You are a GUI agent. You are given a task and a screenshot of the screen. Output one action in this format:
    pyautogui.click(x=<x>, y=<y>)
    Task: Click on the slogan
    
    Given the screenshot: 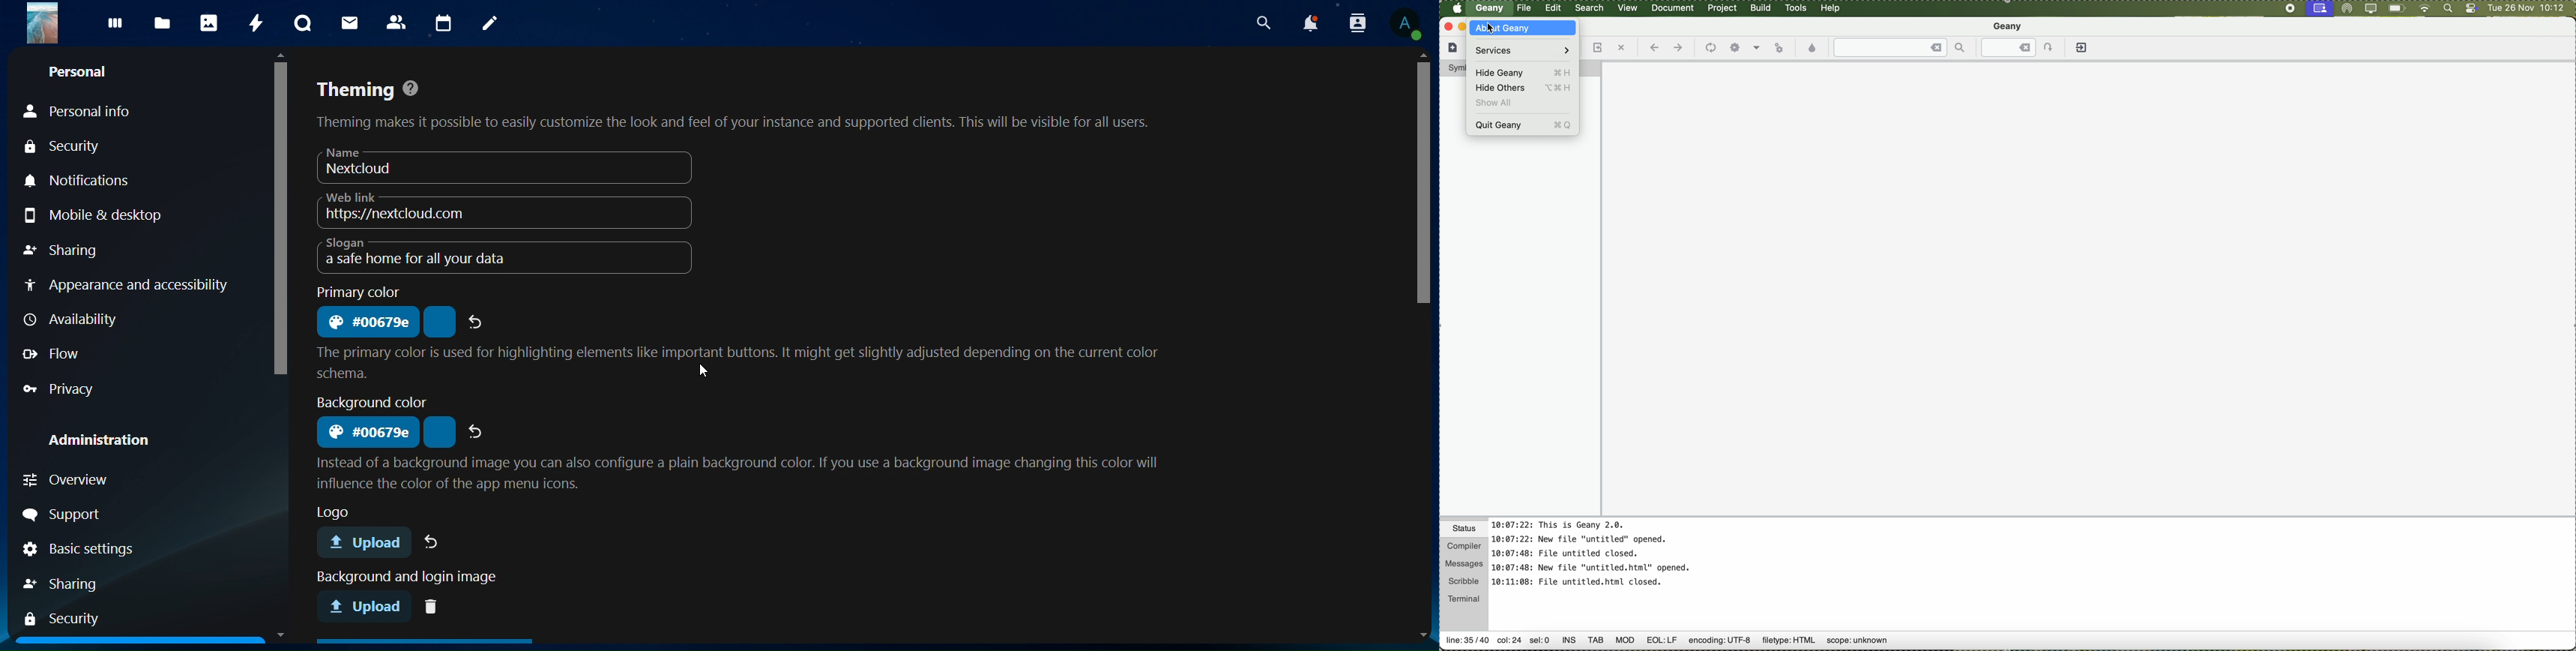 What is the action you would take?
    pyautogui.click(x=464, y=256)
    